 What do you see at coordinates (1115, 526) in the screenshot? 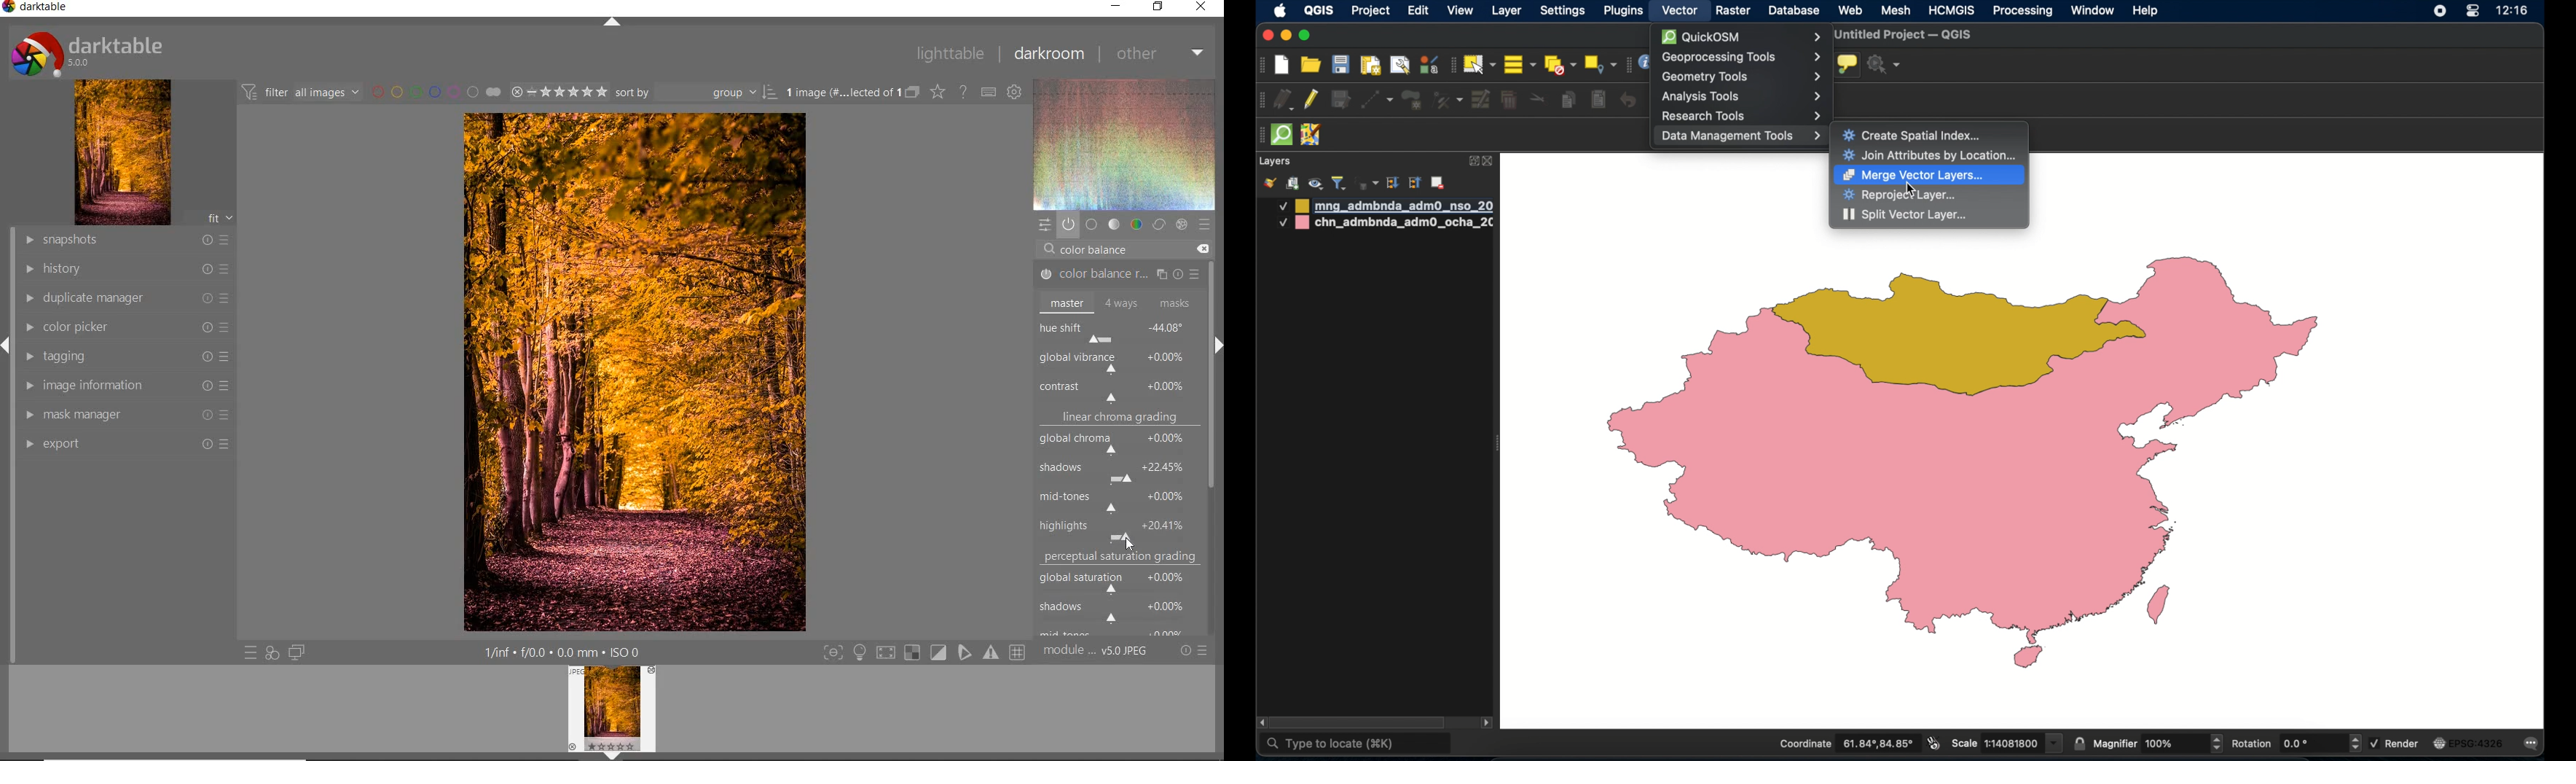
I see `highlights` at bounding box center [1115, 526].